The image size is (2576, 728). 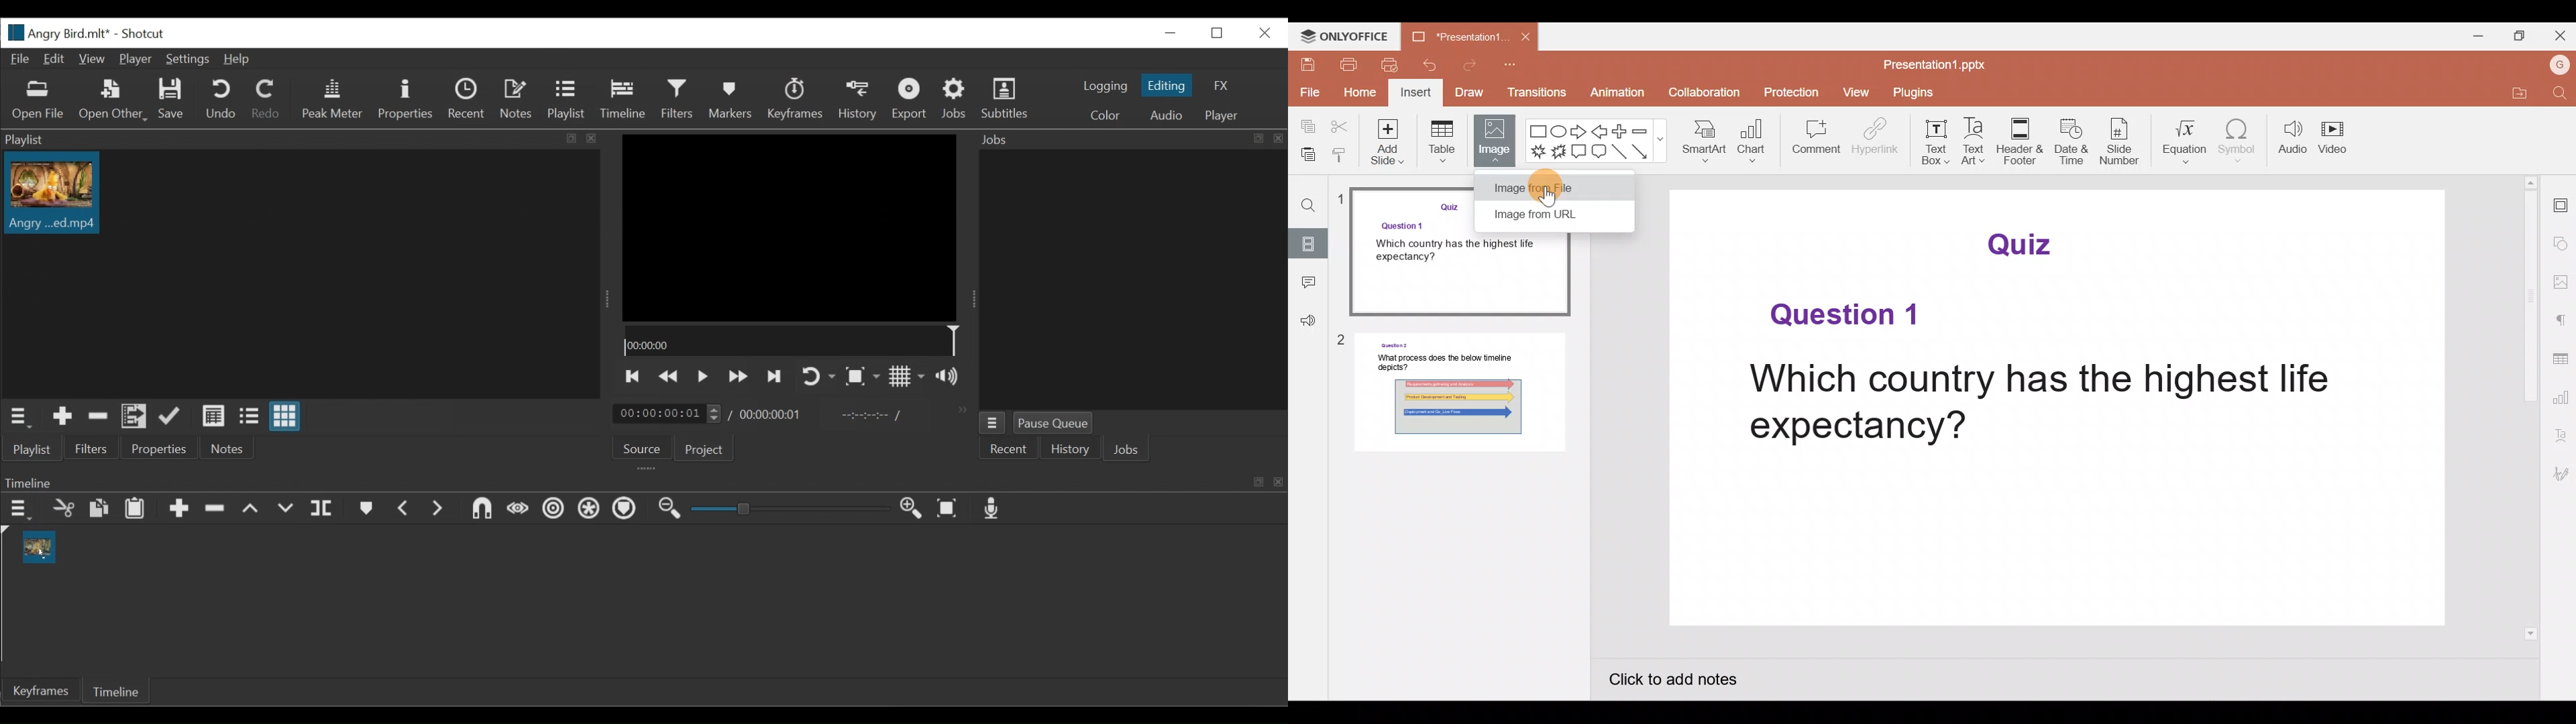 What do you see at coordinates (2560, 361) in the screenshot?
I see `Table settings` at bounding box center [2560, 361].